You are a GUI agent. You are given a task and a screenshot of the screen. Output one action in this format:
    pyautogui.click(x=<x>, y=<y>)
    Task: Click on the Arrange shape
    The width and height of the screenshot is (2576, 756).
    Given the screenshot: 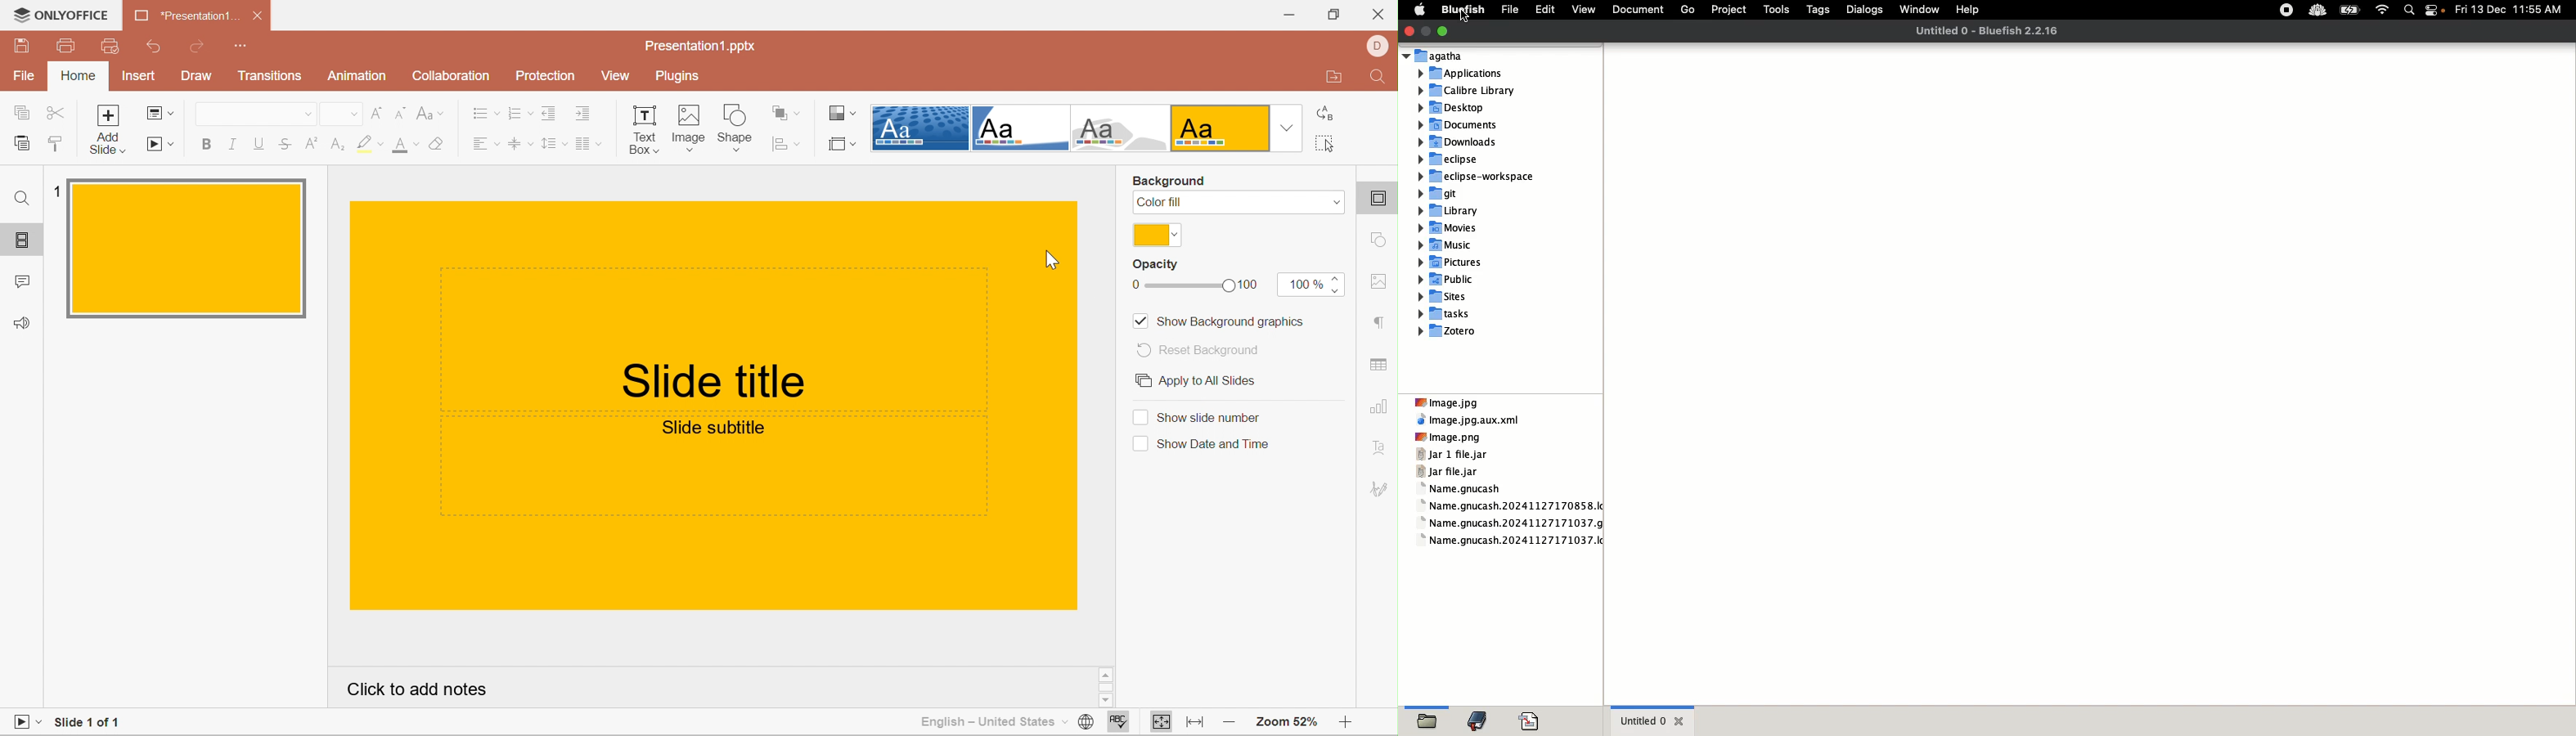 What is the action you would take?
    pyautogui.click(x=788, y=112)
    